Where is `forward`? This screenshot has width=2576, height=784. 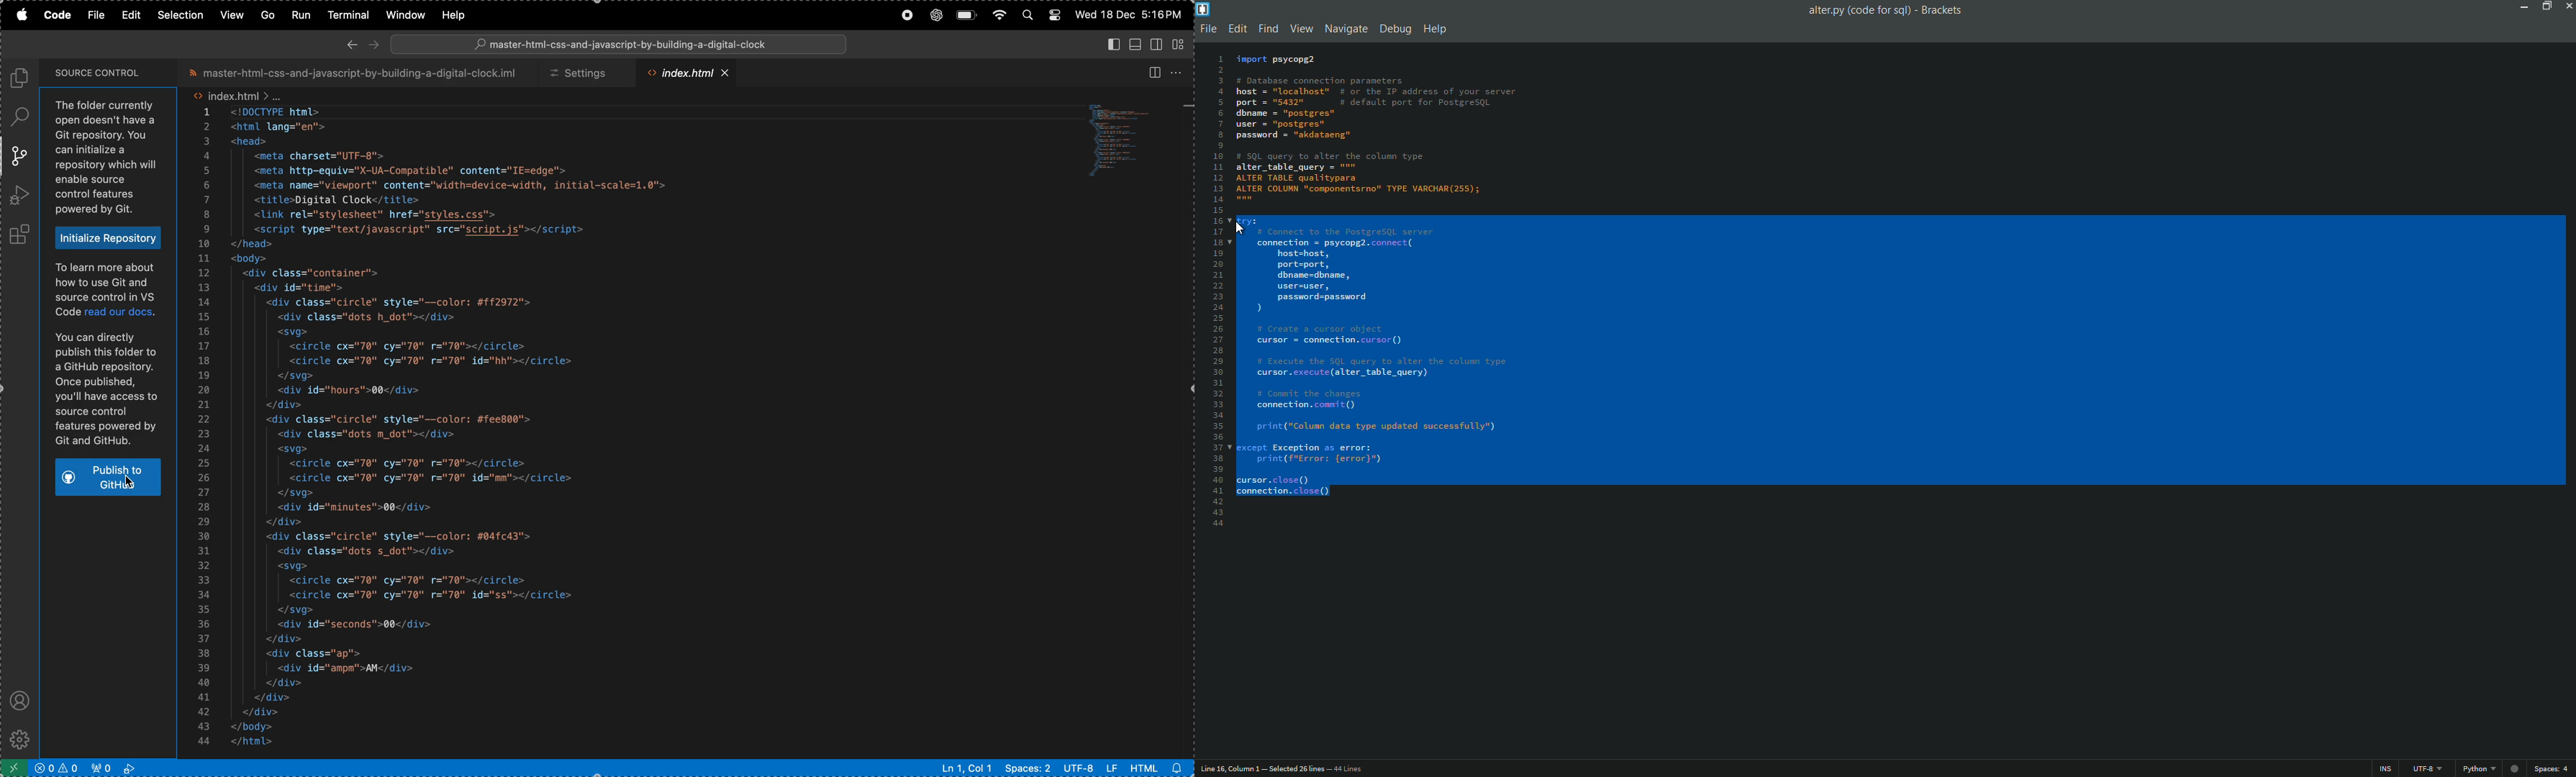
forward is located at coordinates (376, 44).